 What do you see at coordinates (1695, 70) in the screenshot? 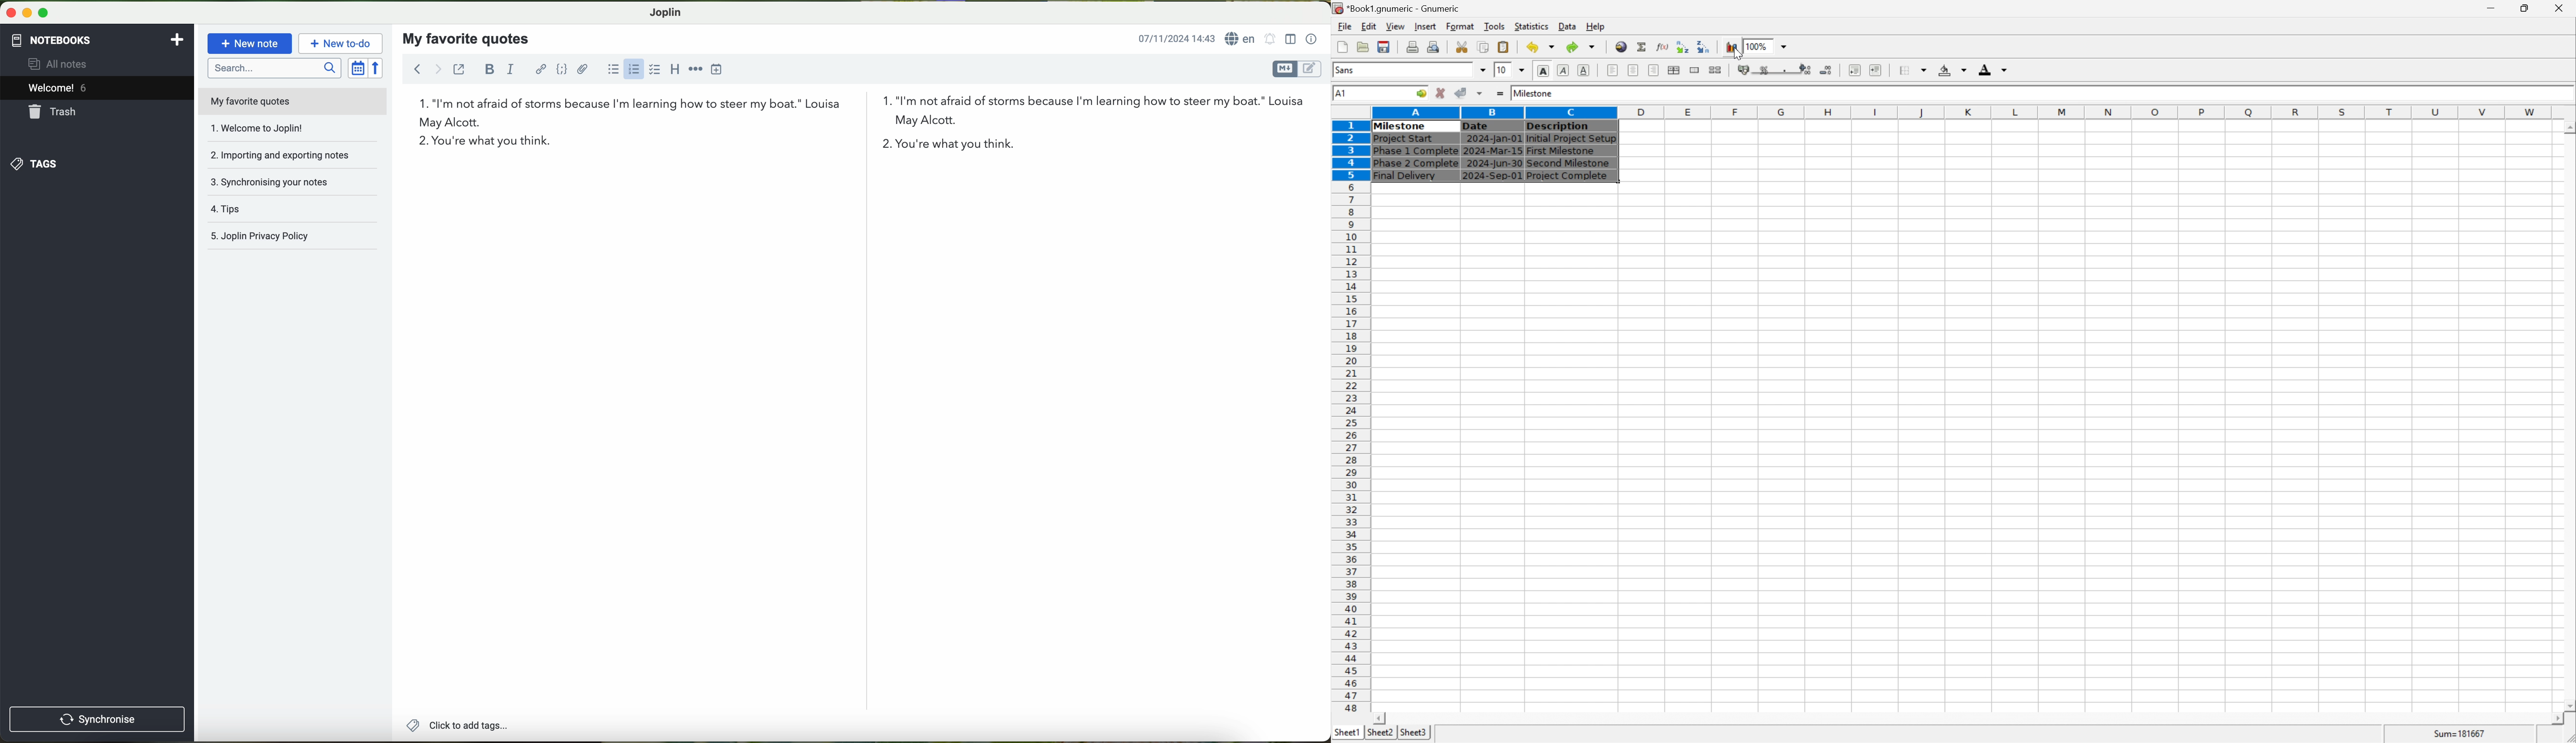
I see `merge a range of cells` at bounding box center [1695, 70].